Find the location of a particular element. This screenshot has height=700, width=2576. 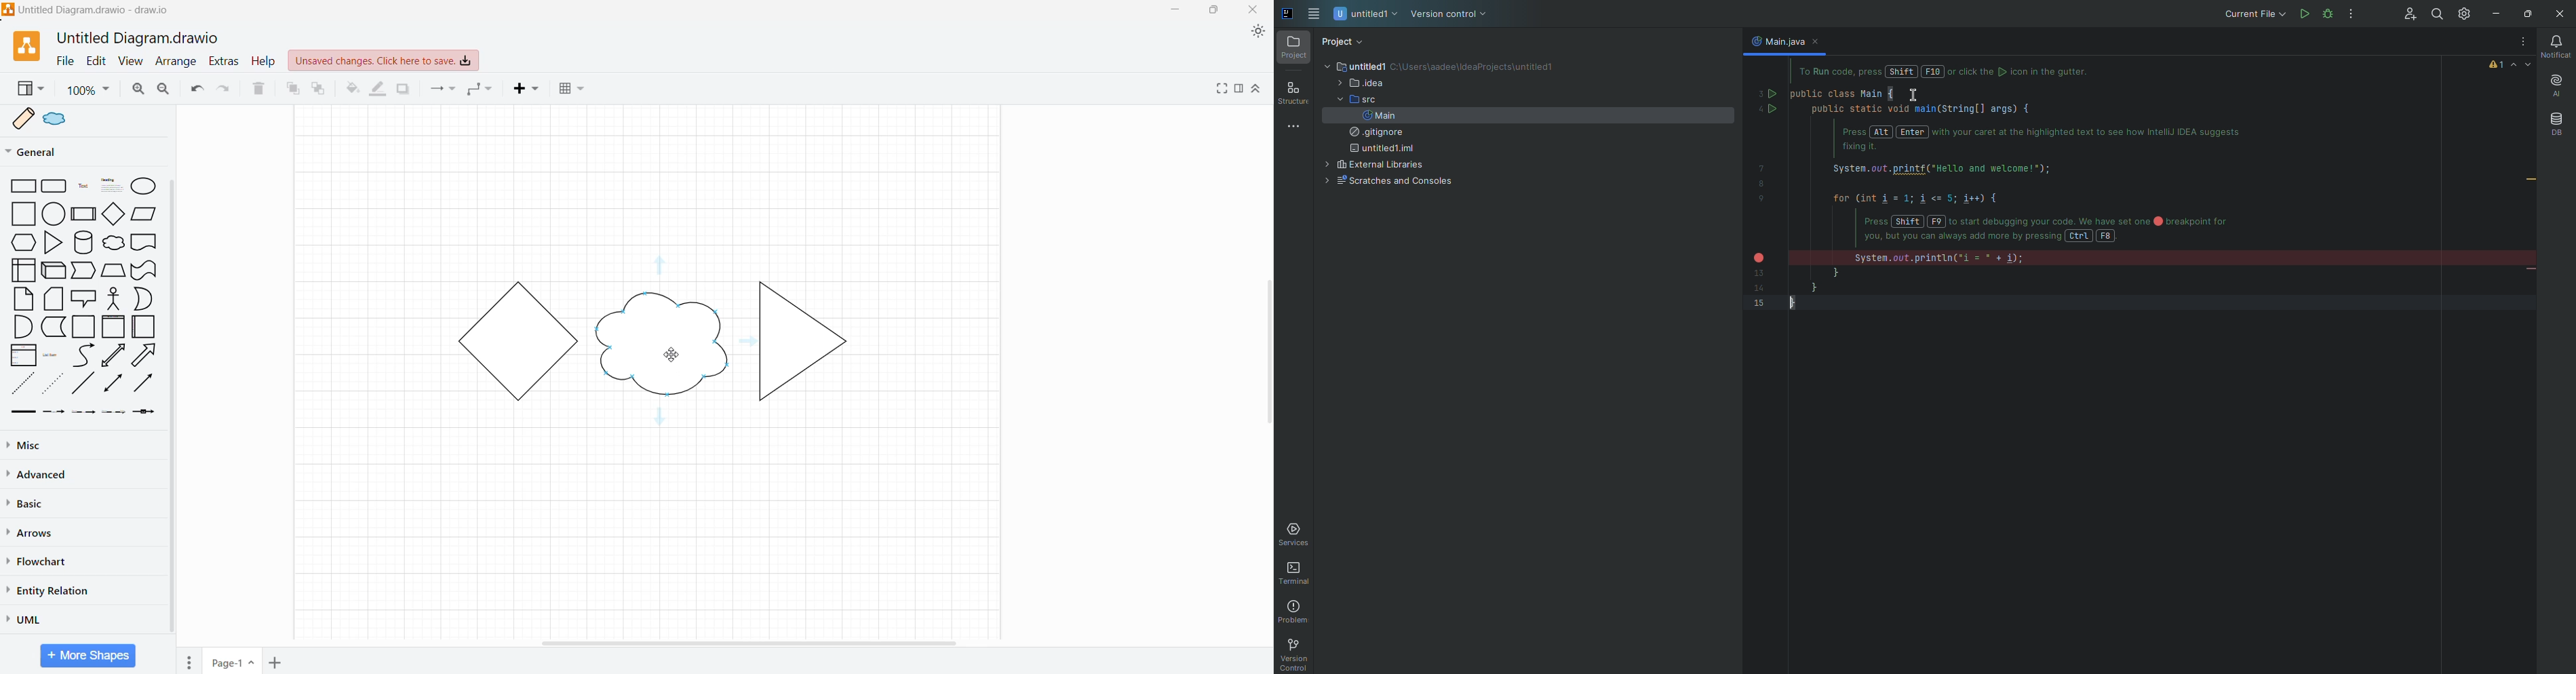

Misc is located at coordinates (35, 444).